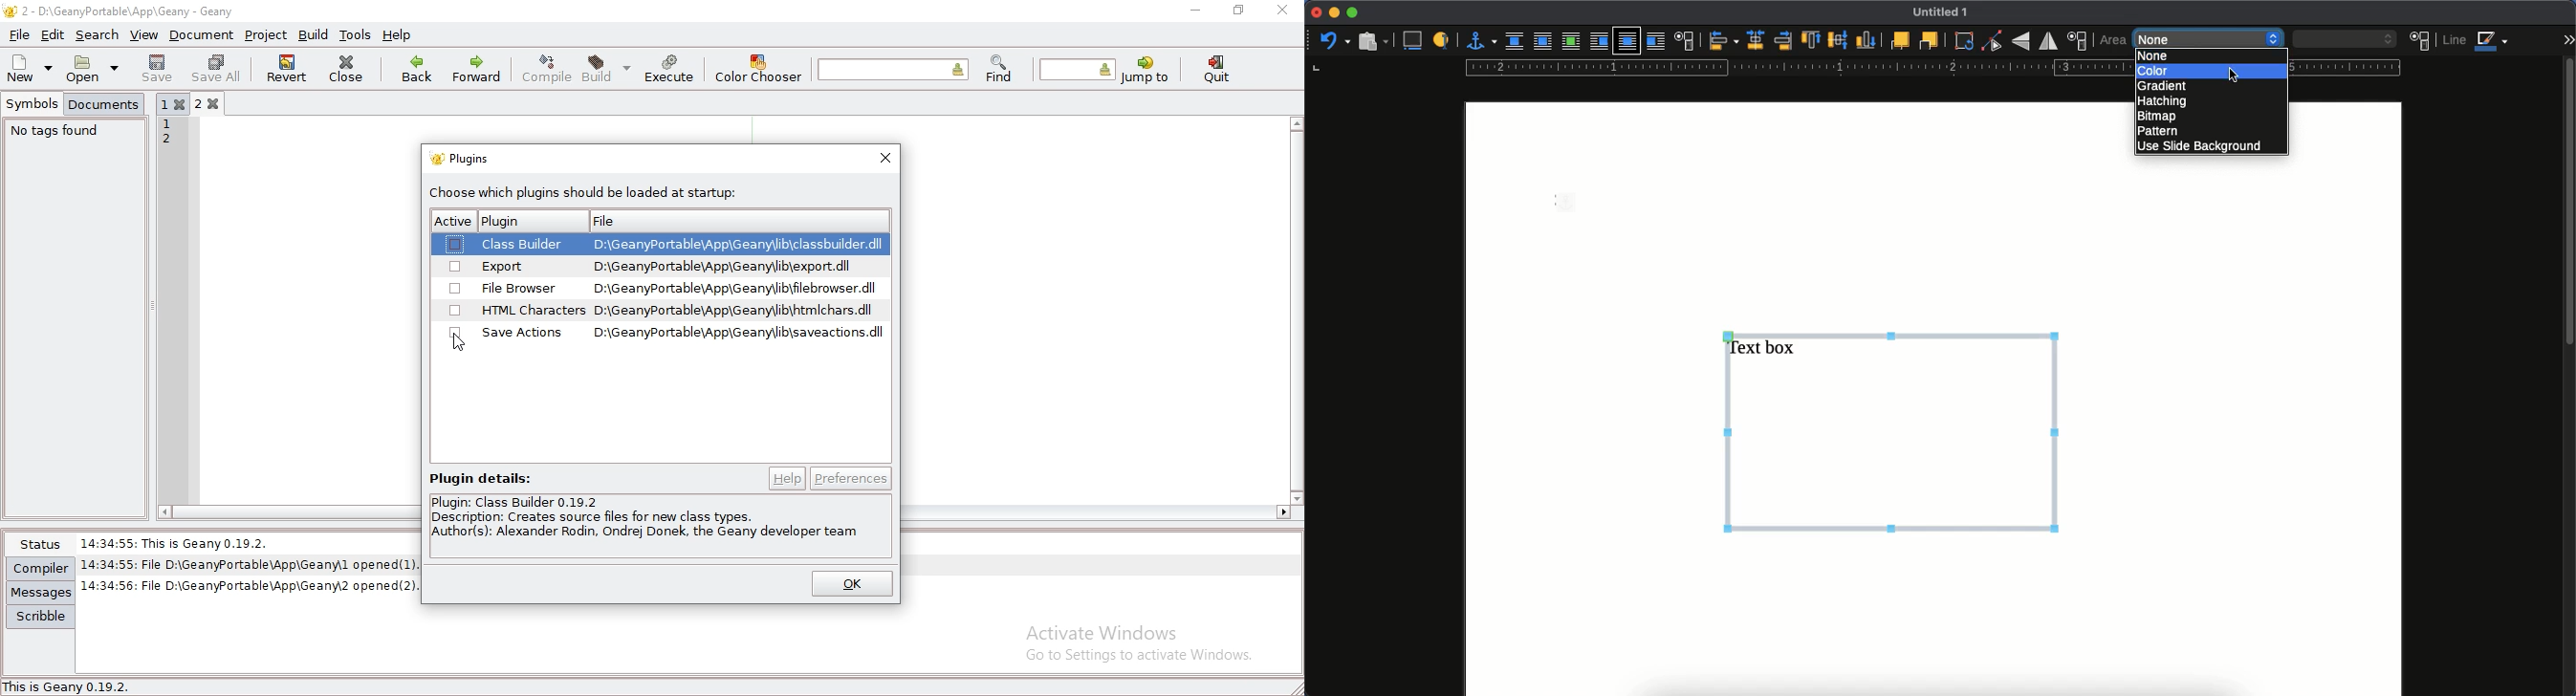 The height and width of the screenshot is (700, 2576). Describe the element at coordinates (202, 35) in the screenshot. I see `document` at that location.